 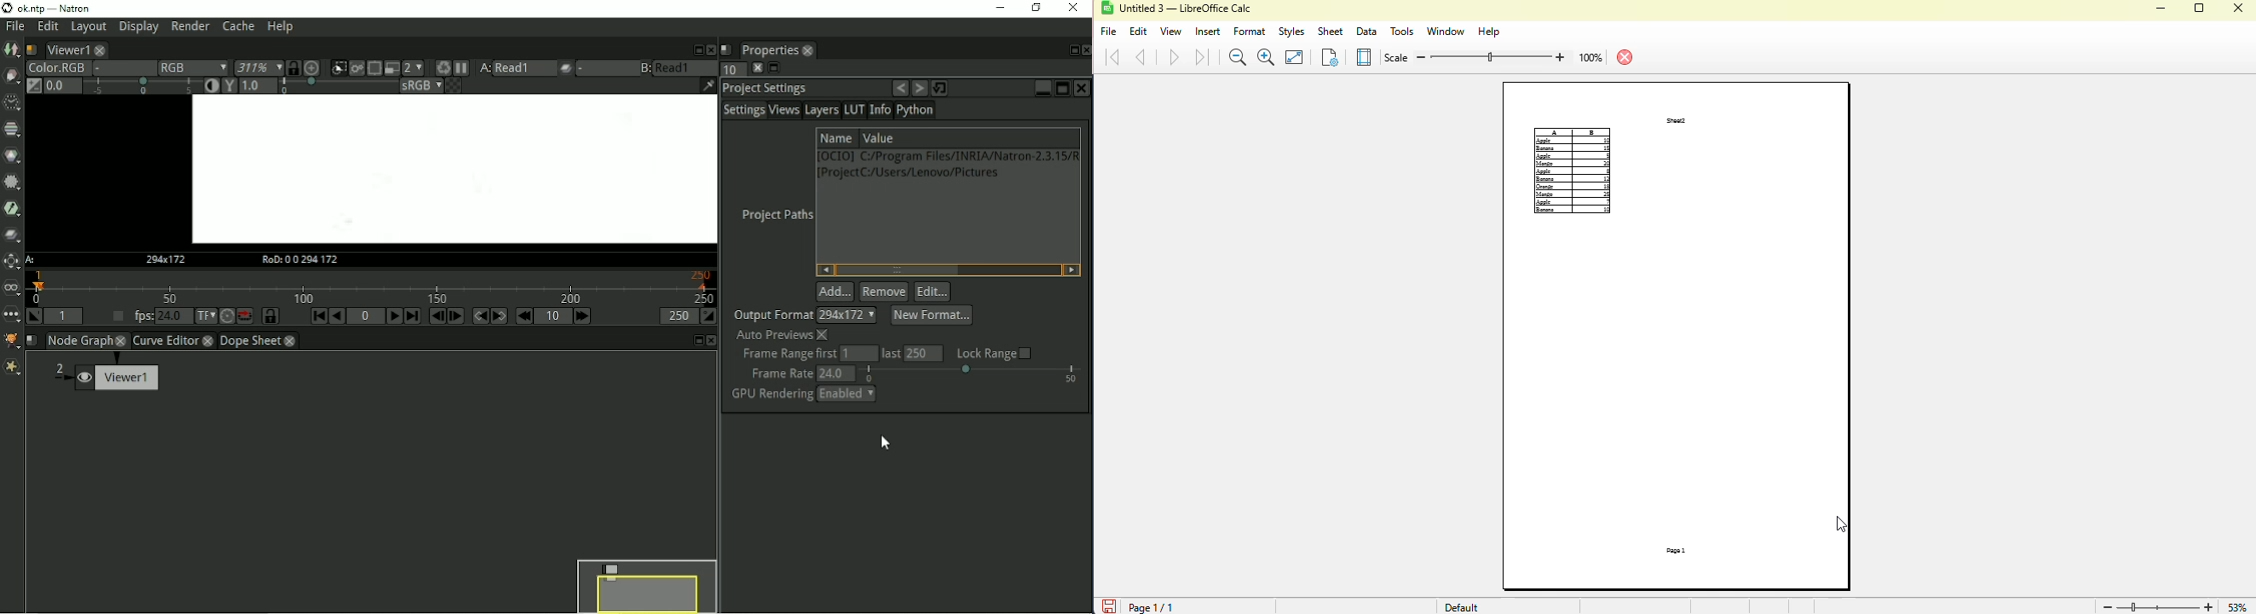 What do you see at coordinates (933, 316) in the screenshot?
I see `New Format` at bounding box center [933, 316].